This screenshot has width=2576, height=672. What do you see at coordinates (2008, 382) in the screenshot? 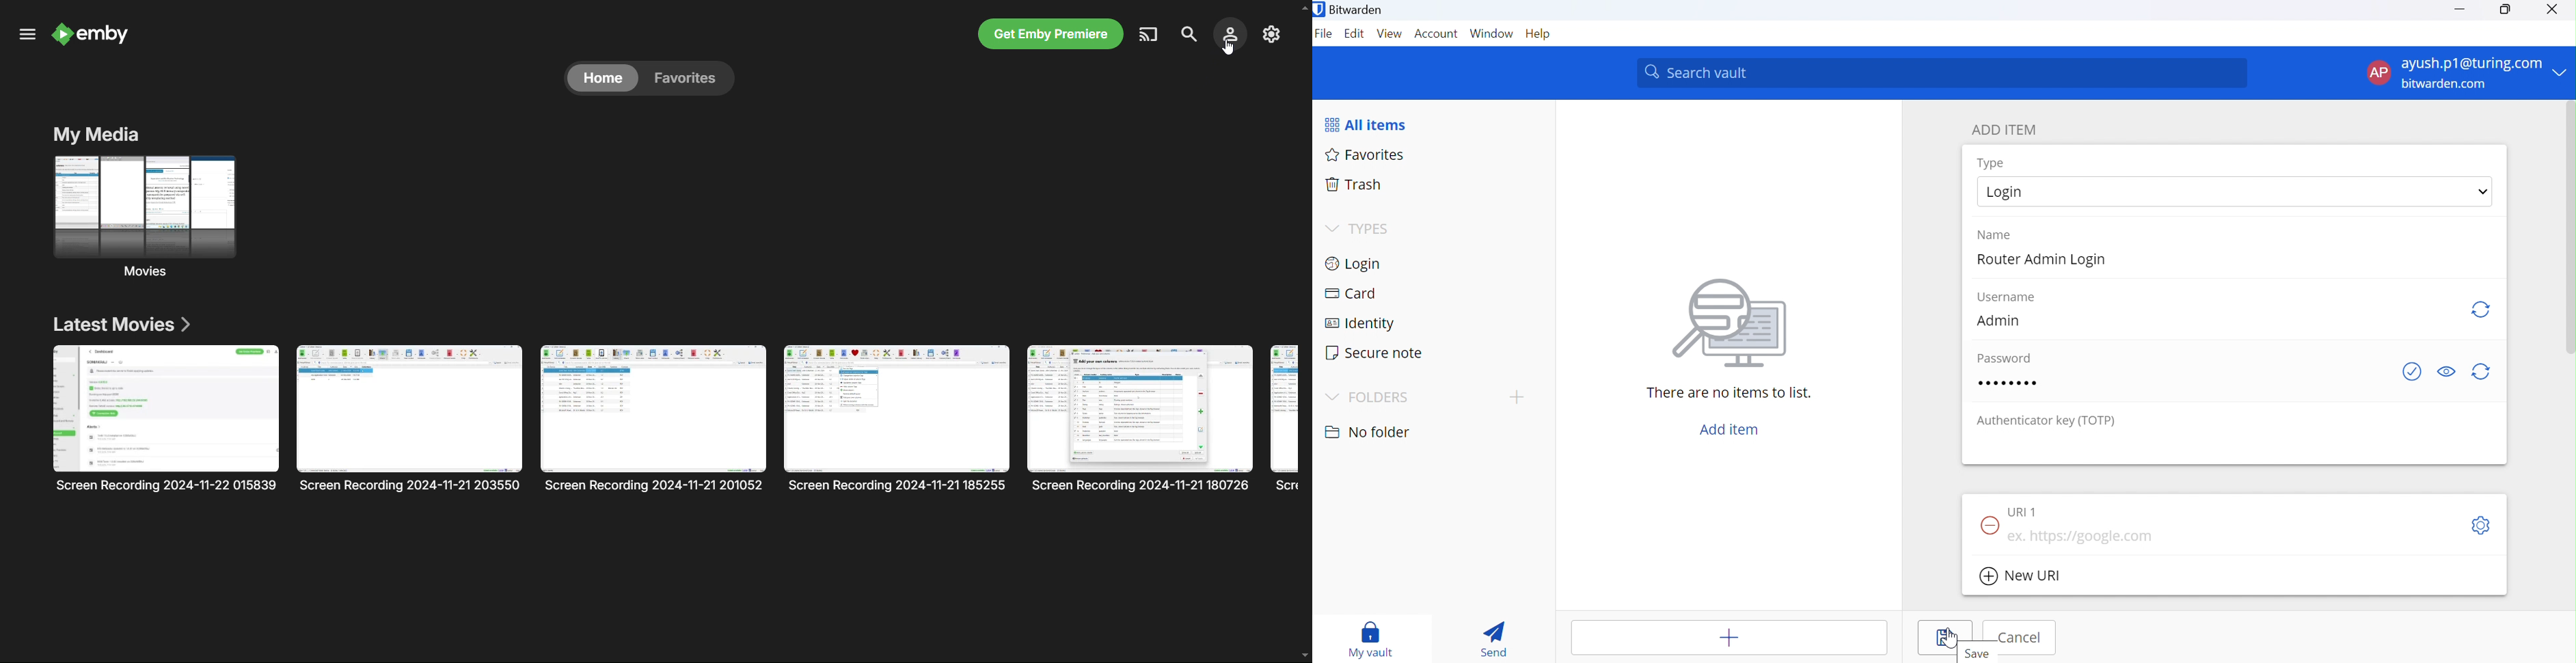
I see `Password` at bounding box center [2008, 382].